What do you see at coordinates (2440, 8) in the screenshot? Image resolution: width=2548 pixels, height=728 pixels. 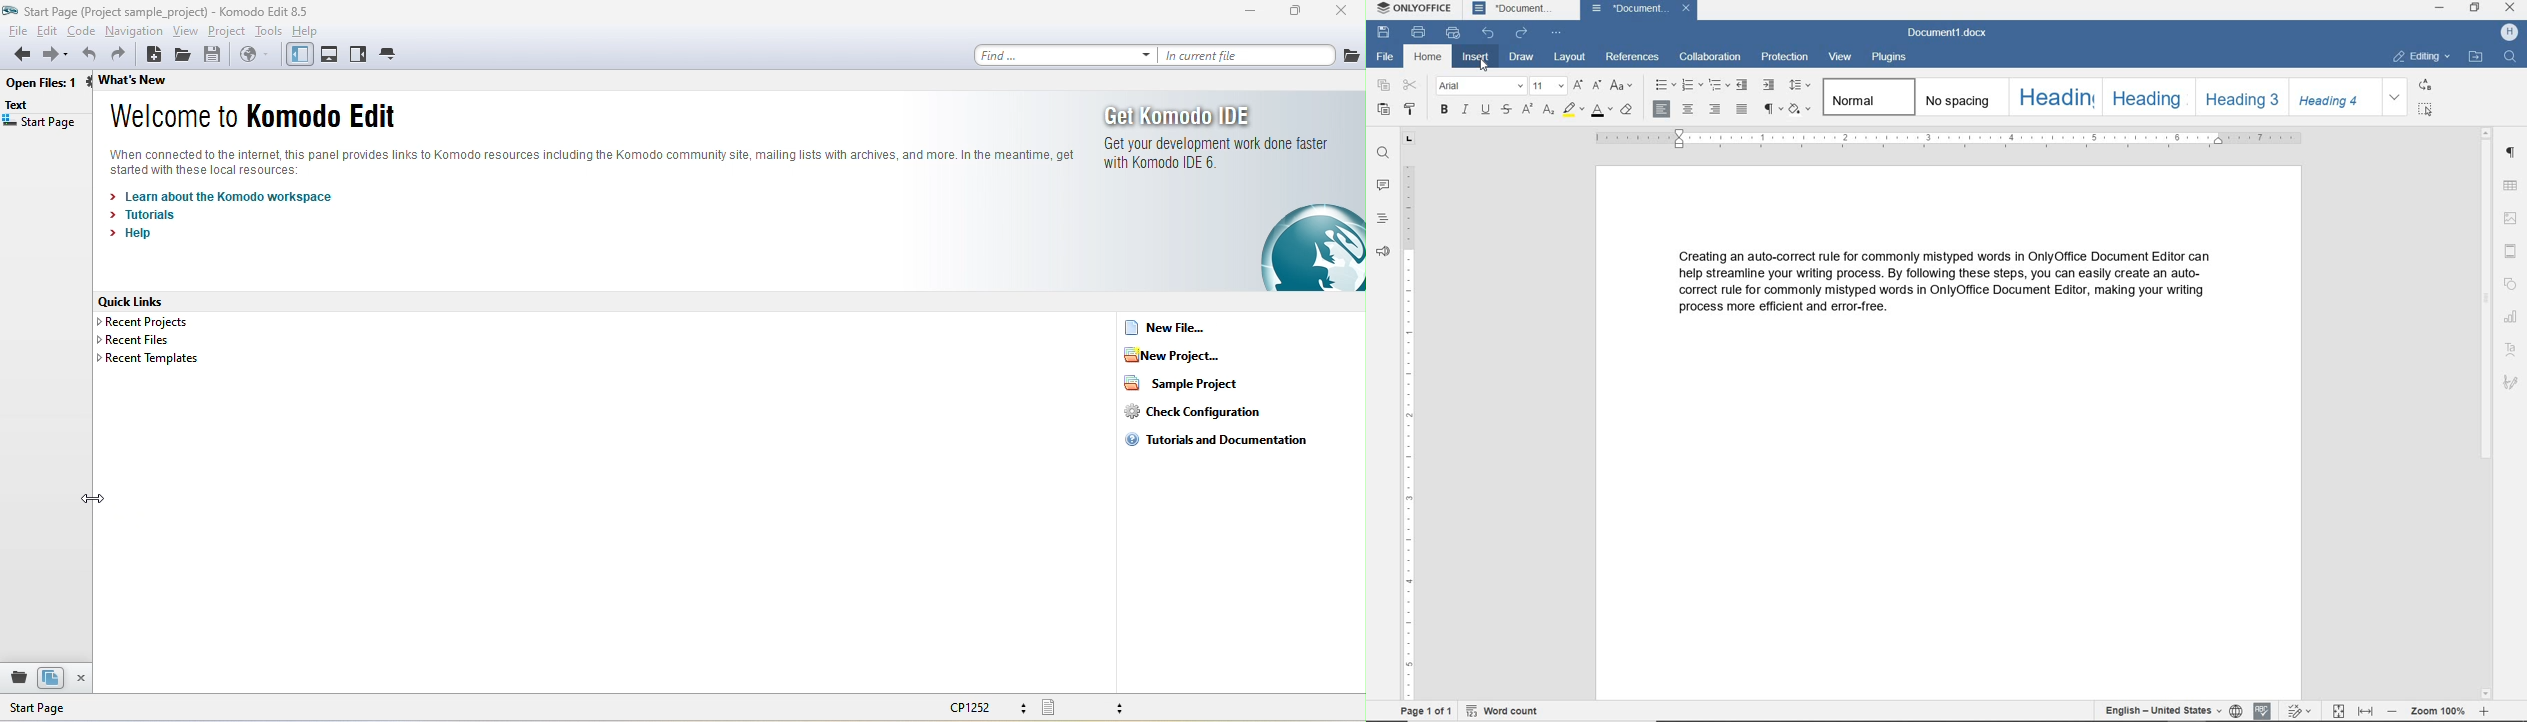 I see `minimize` at bounding box center [2440, 8].